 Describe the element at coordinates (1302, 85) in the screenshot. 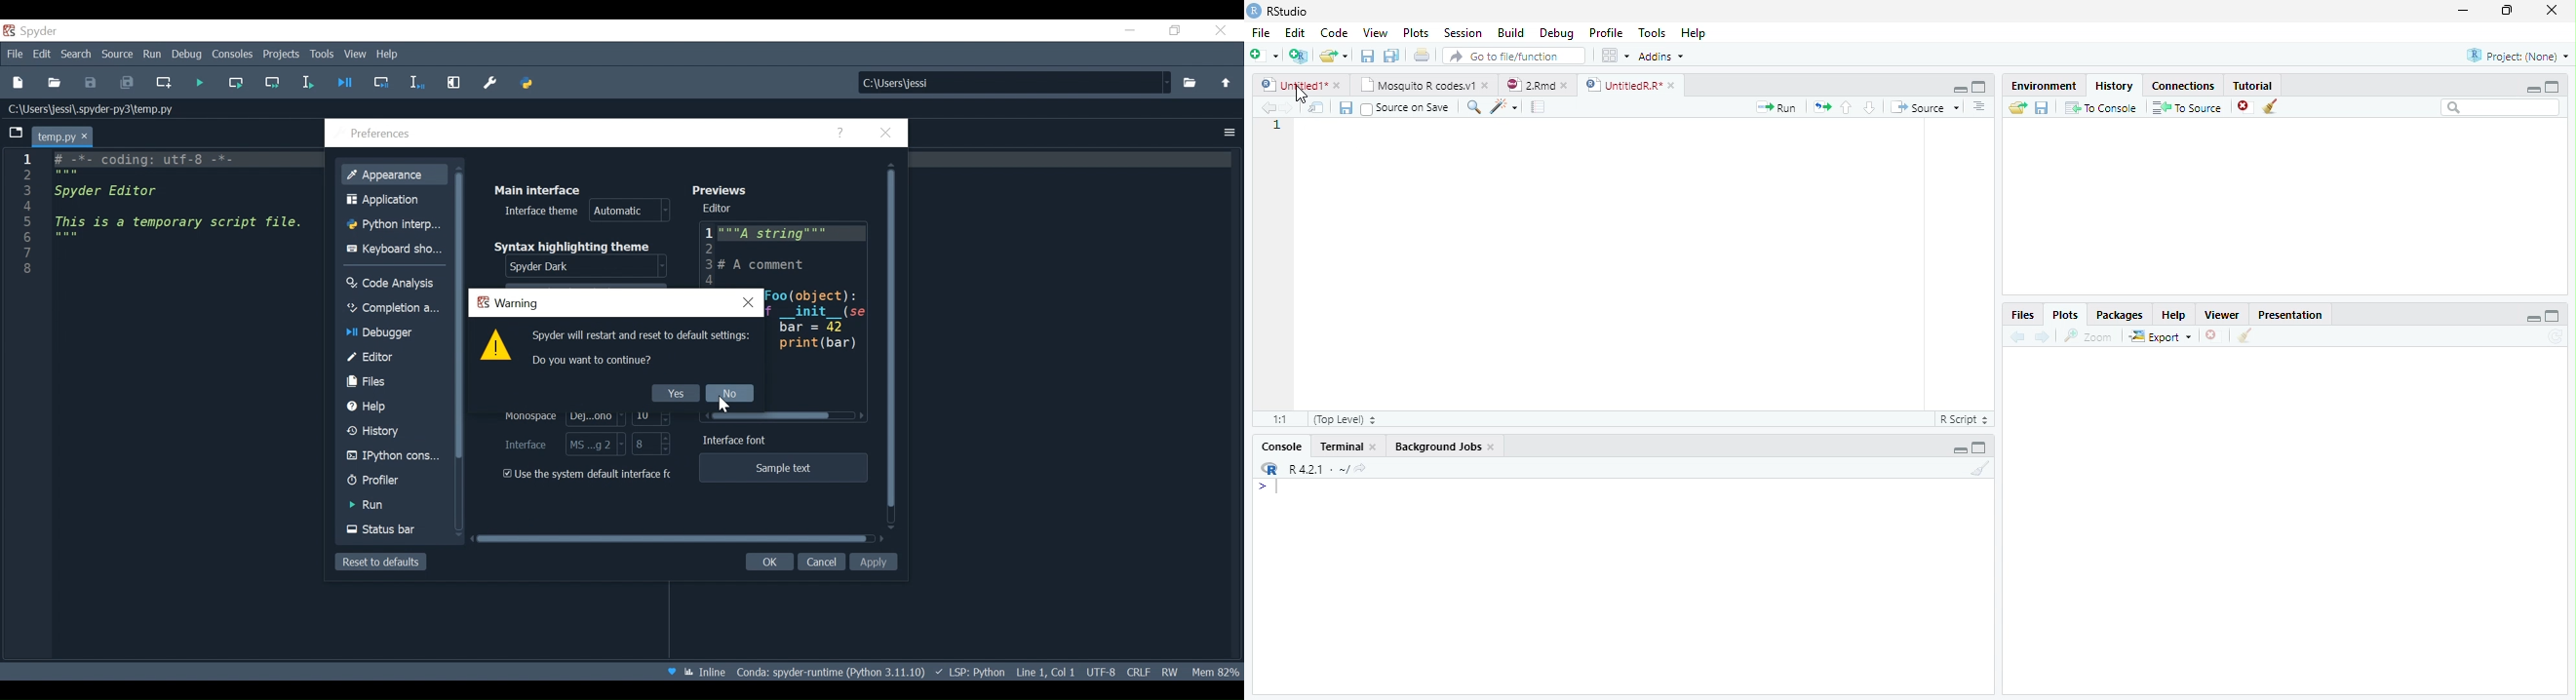

I see `Untitled` at that location.